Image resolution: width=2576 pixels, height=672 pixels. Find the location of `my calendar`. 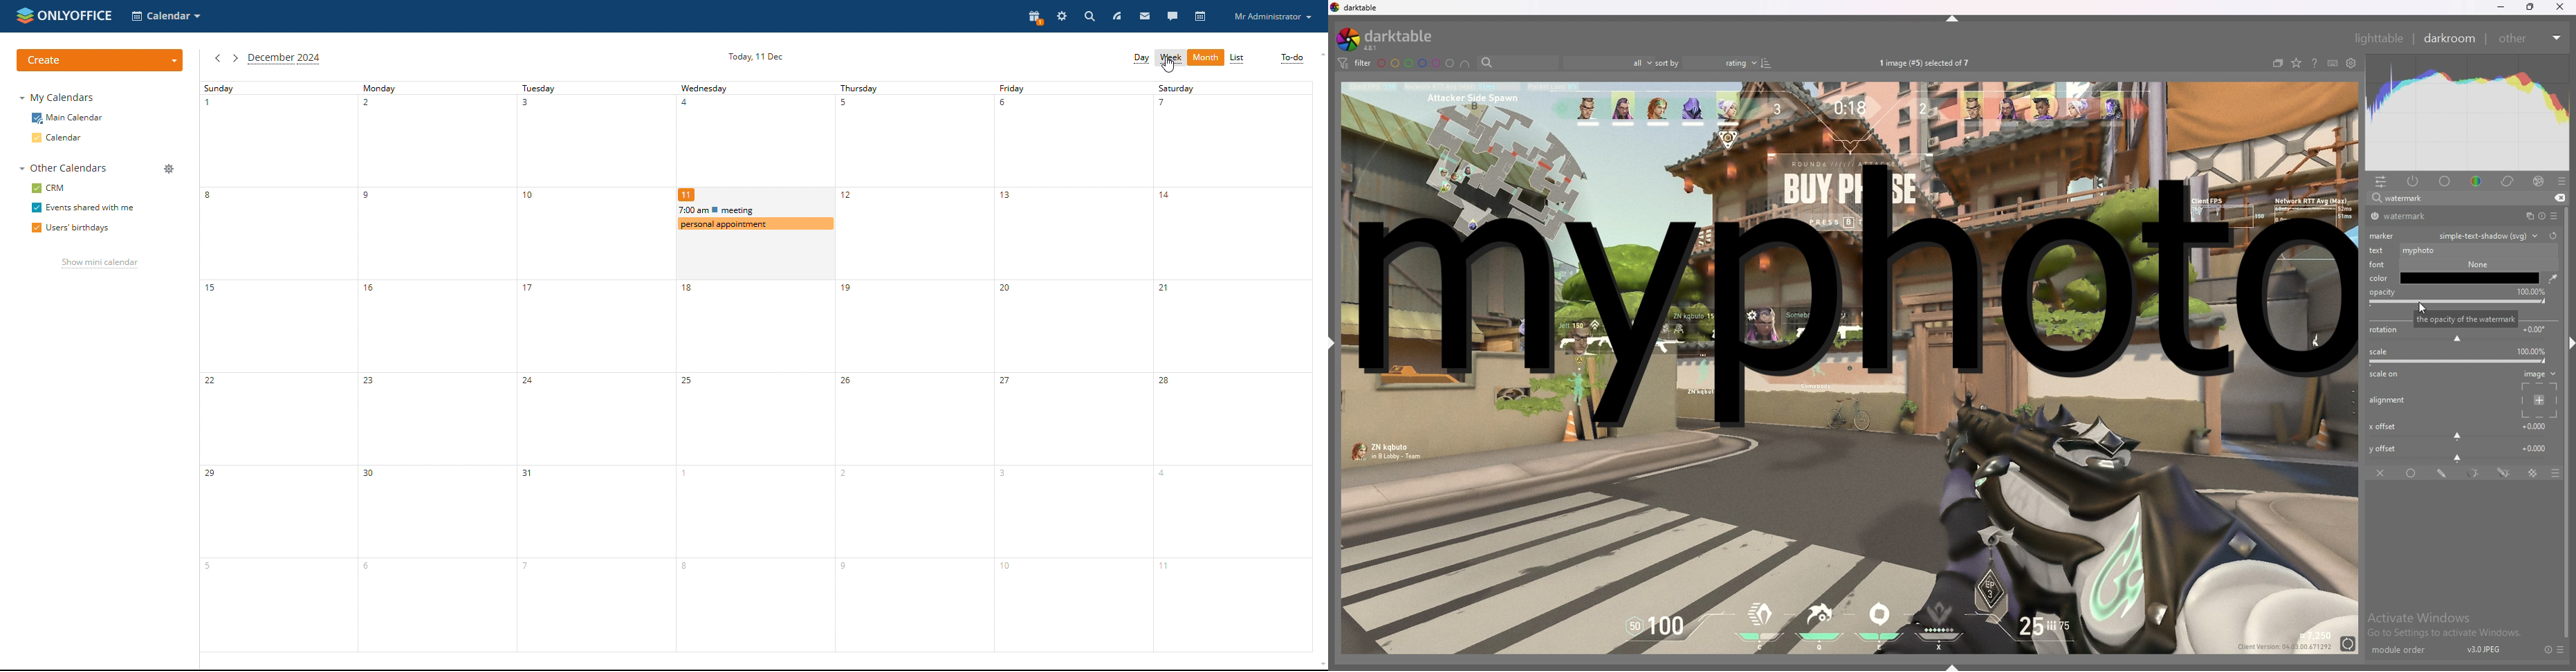

my calendar is located at coordinates (59, 97).